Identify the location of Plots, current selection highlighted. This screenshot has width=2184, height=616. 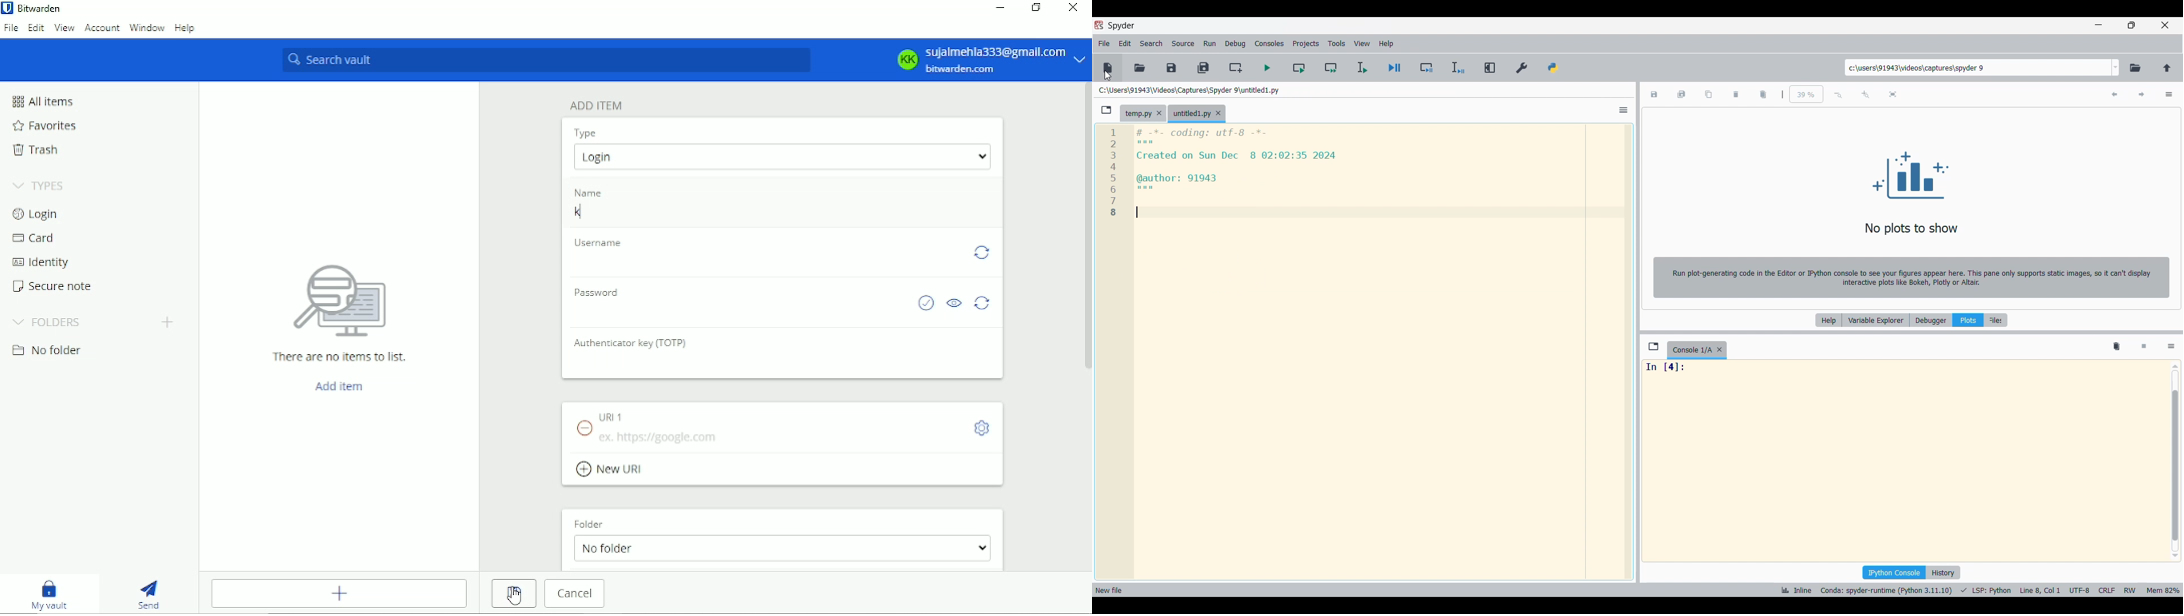
(1969, 320).